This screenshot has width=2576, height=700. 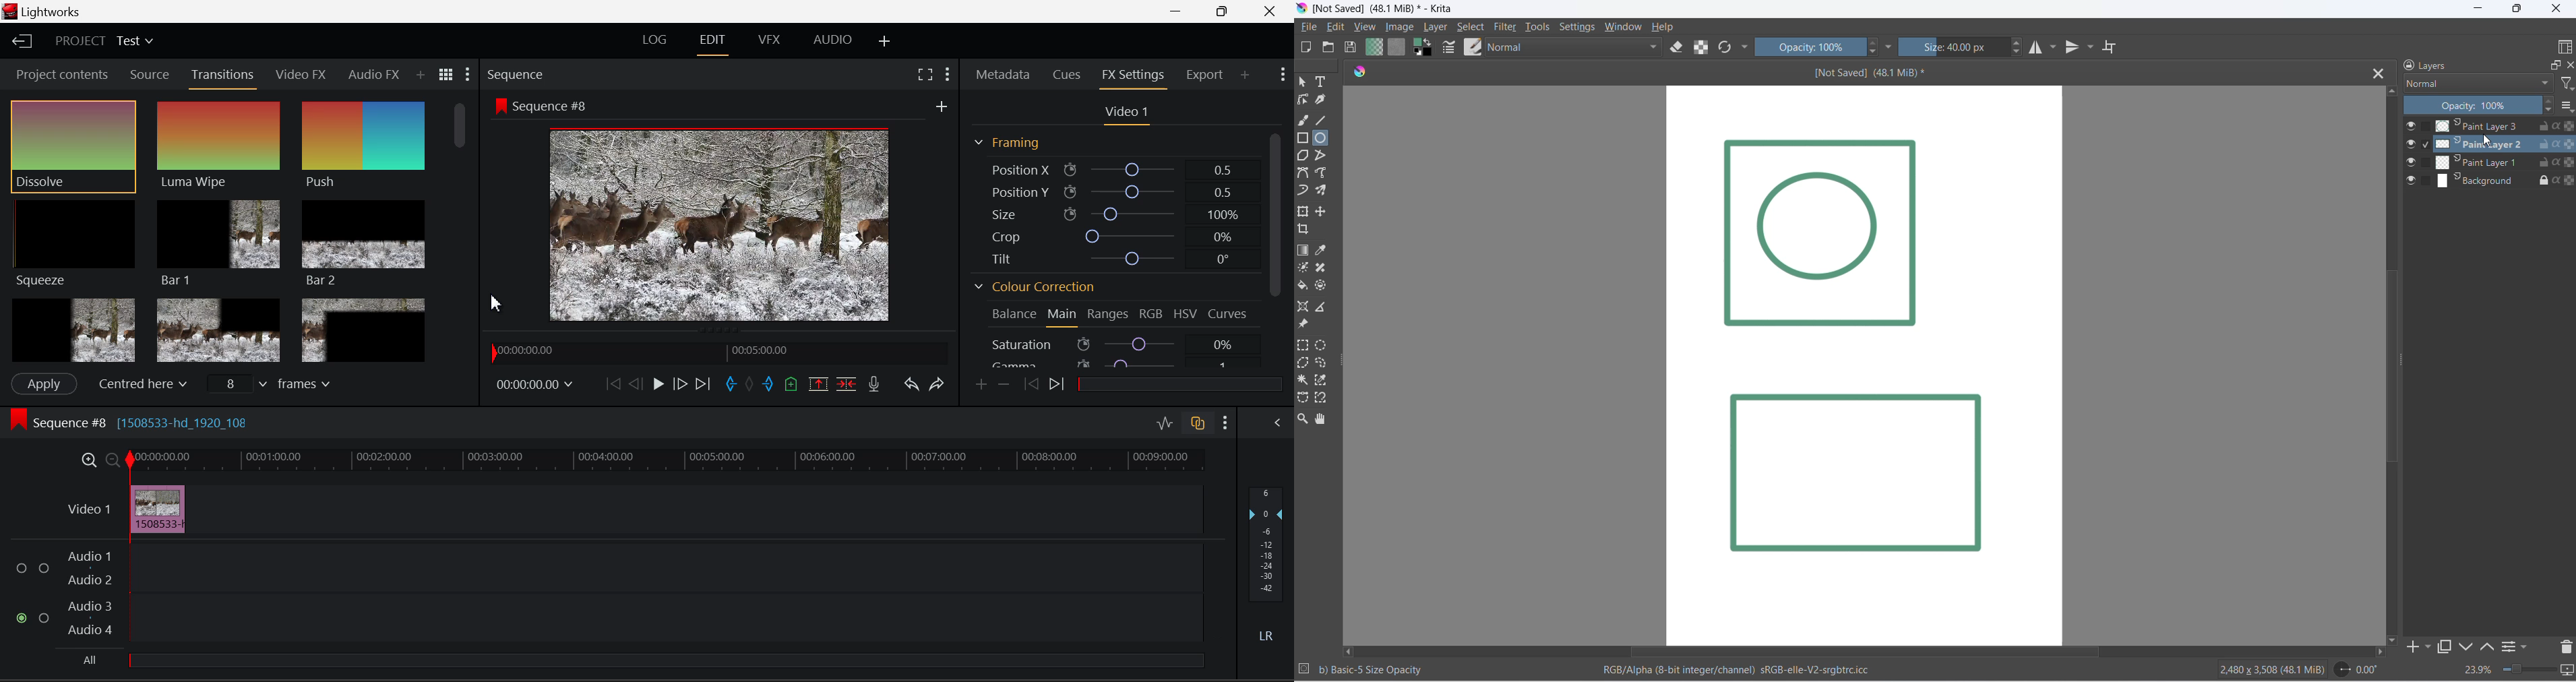 What do you see at coordinates (1822, 238) in the screenshot?
I see `Image Layer 1` at bounding box center [1822, 238].